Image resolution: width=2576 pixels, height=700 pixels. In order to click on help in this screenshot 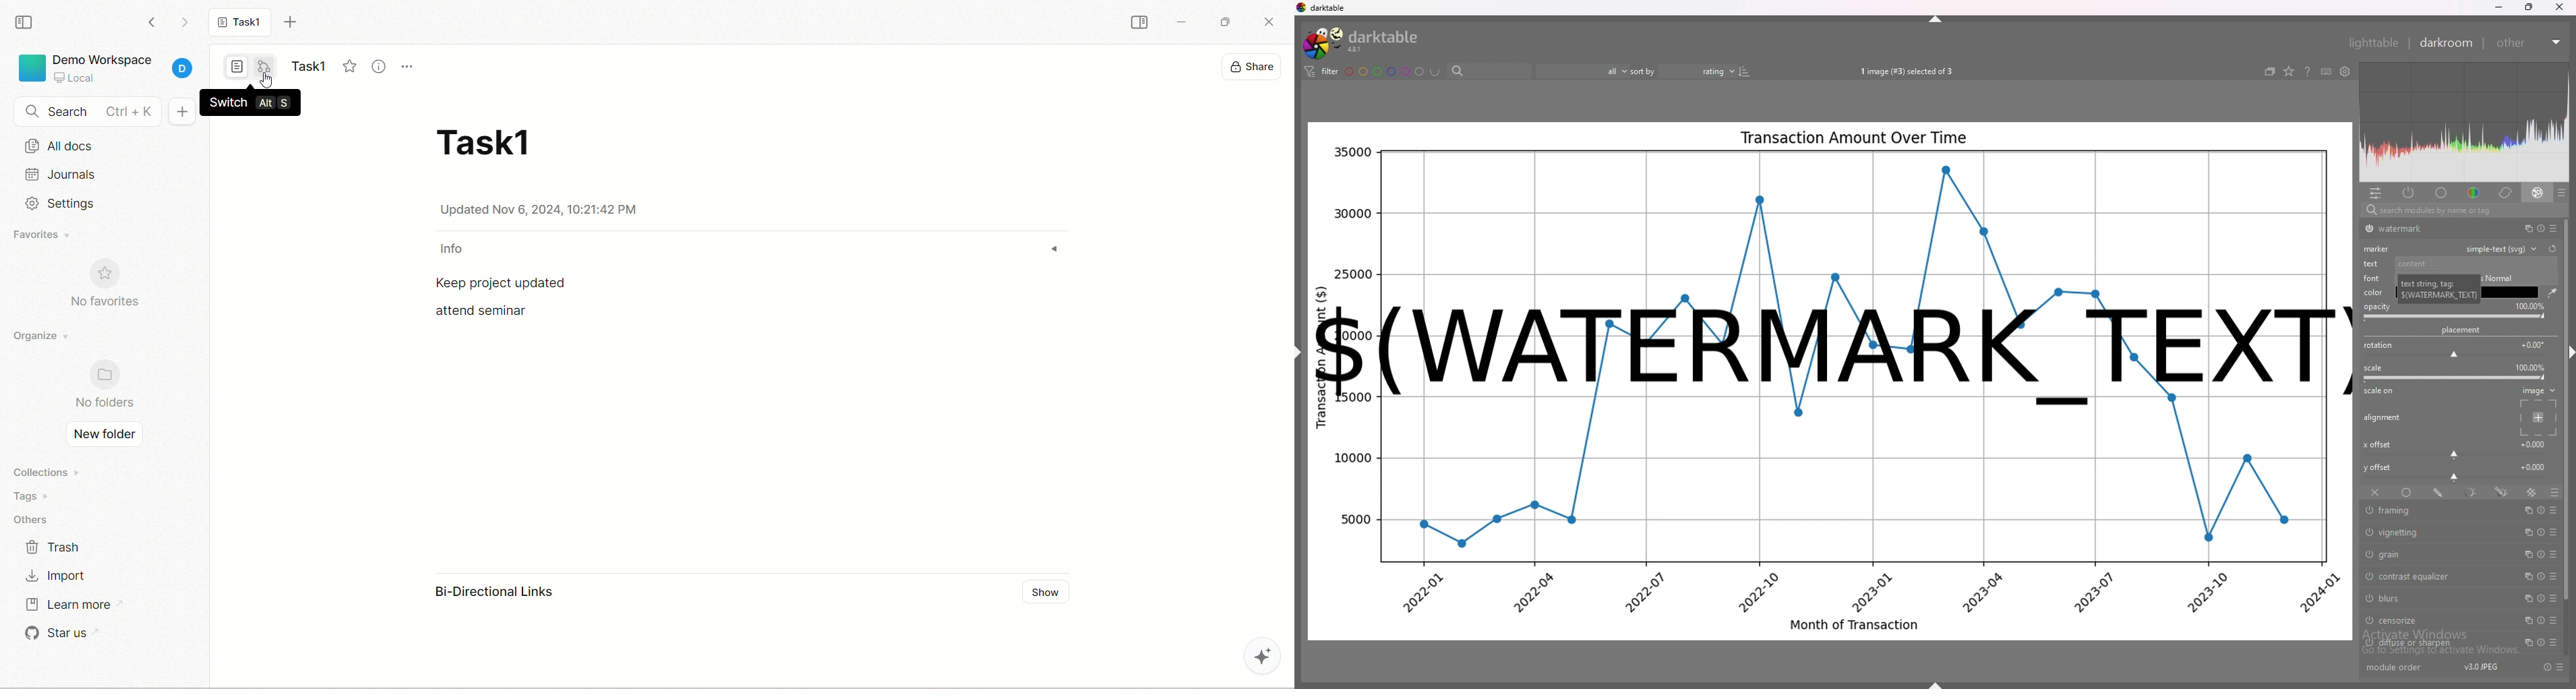, I will do `click(2309, 72)`.